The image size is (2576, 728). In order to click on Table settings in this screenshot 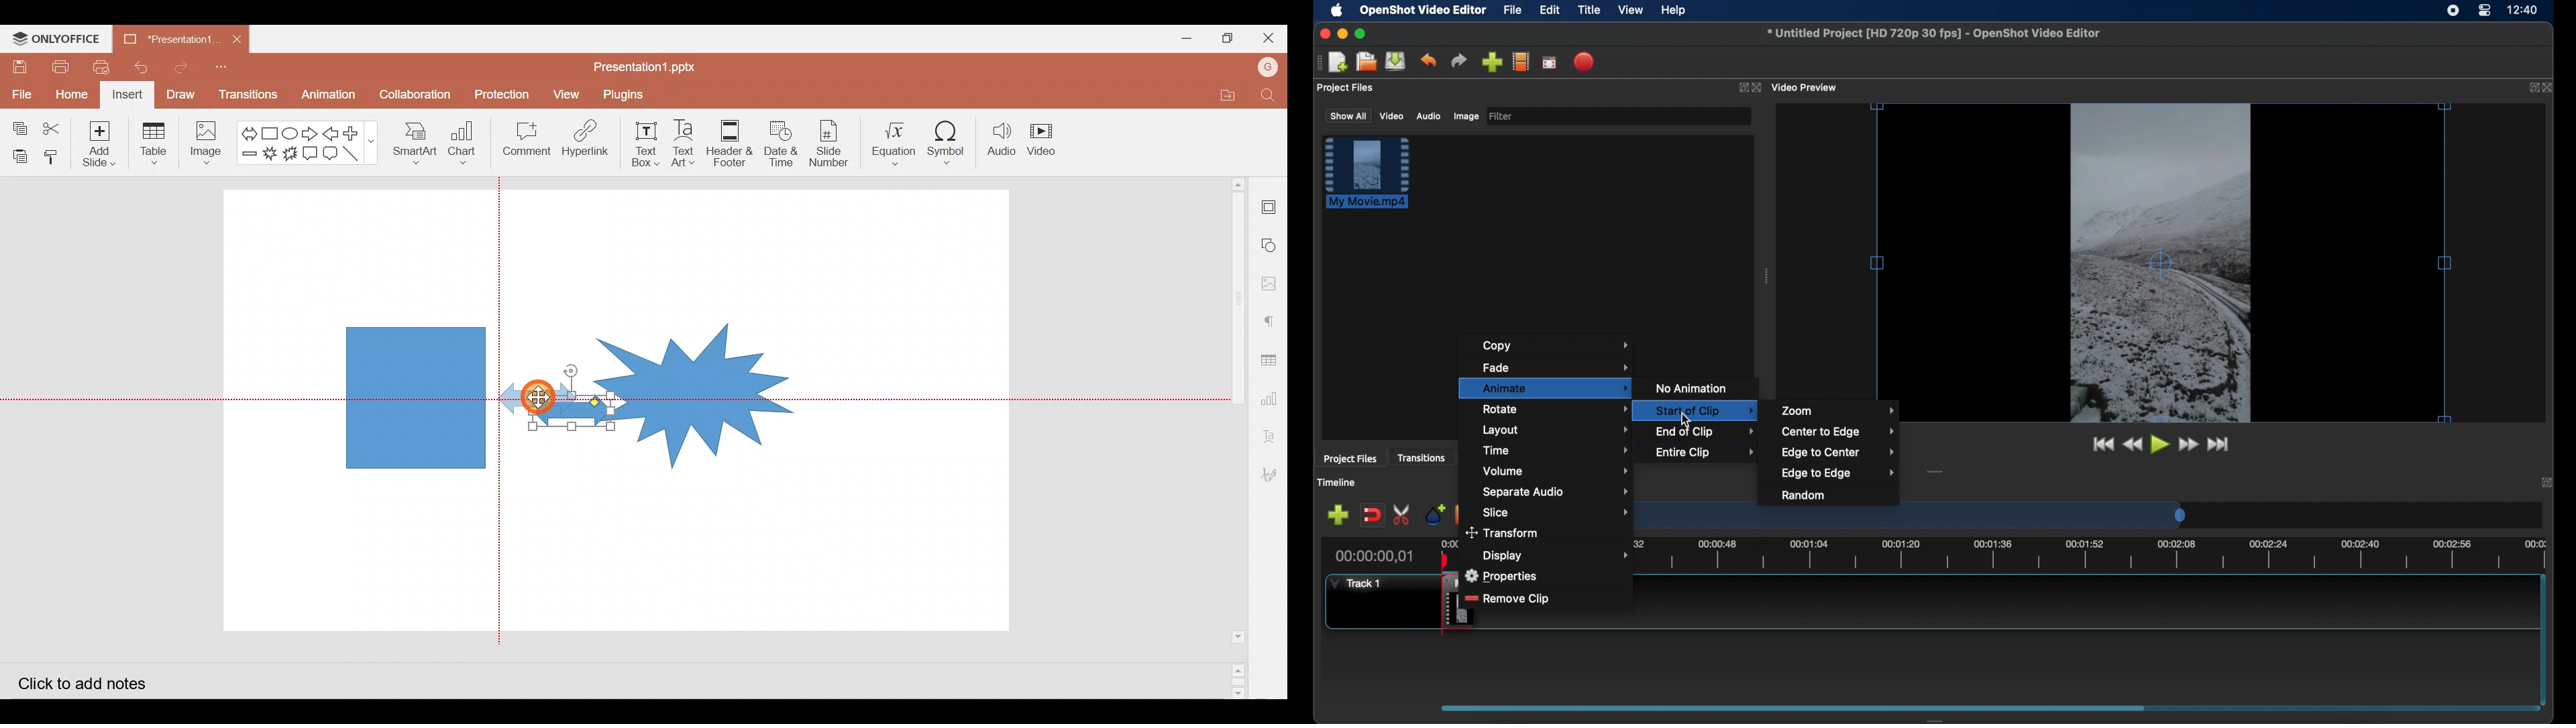, I will do `click(1271, 357)`.